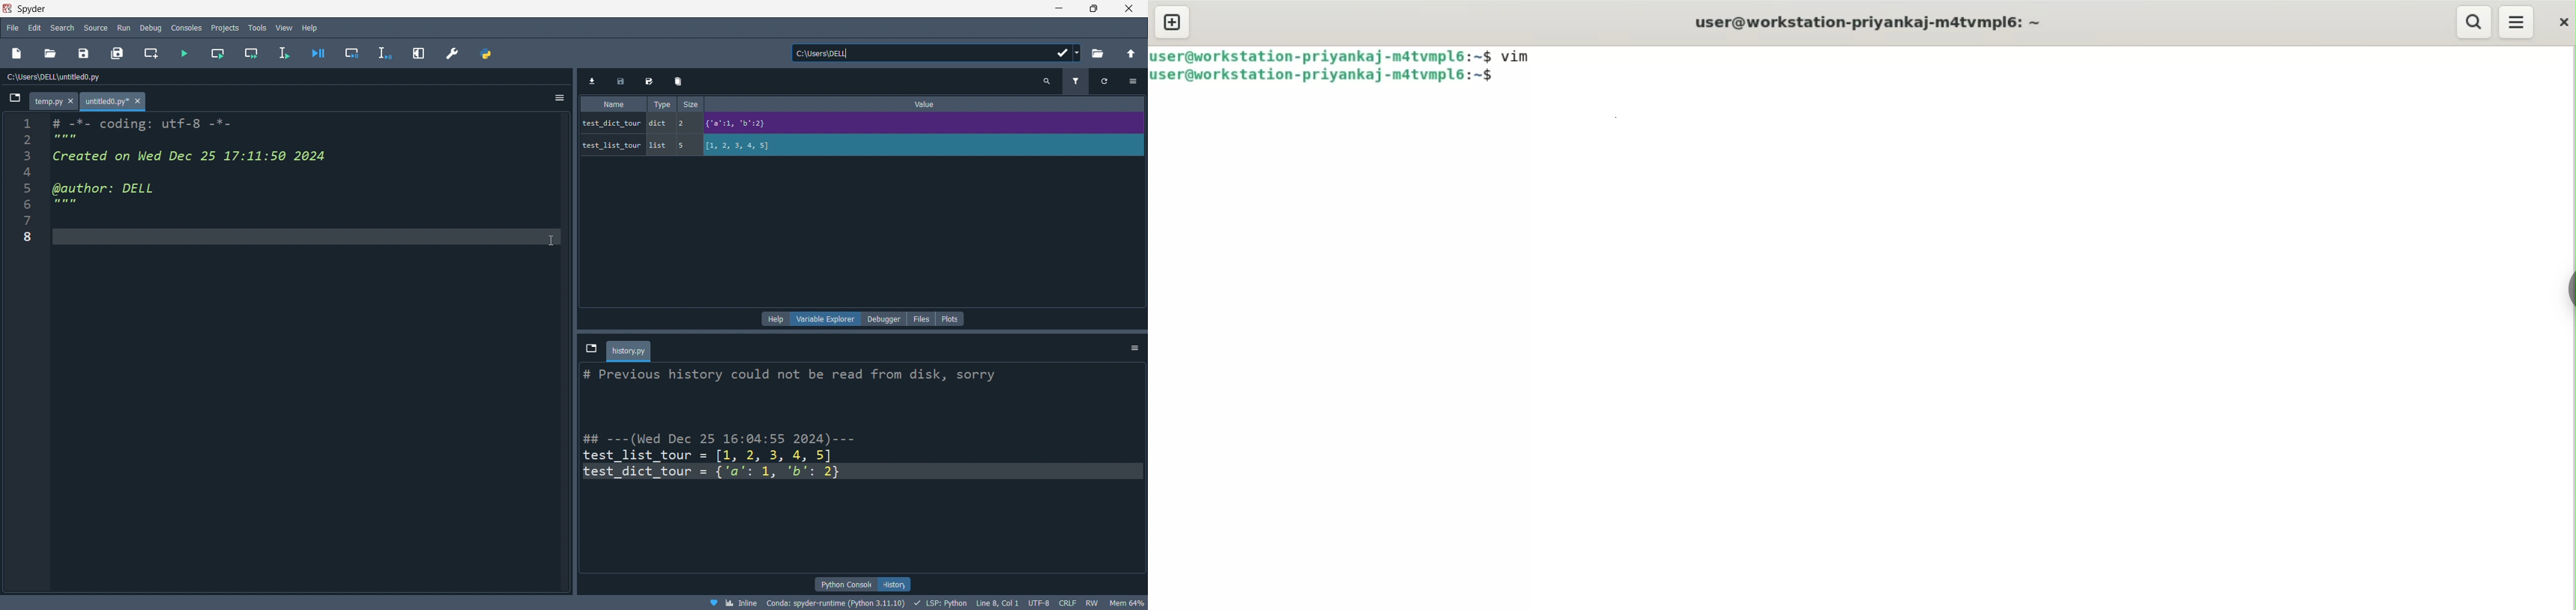 The width and height of the screenshot is (2576, 616). What do you see at coordinates (590, 347) in the screenshot?
I see `browse tabs` at bounding box center [590, 347].